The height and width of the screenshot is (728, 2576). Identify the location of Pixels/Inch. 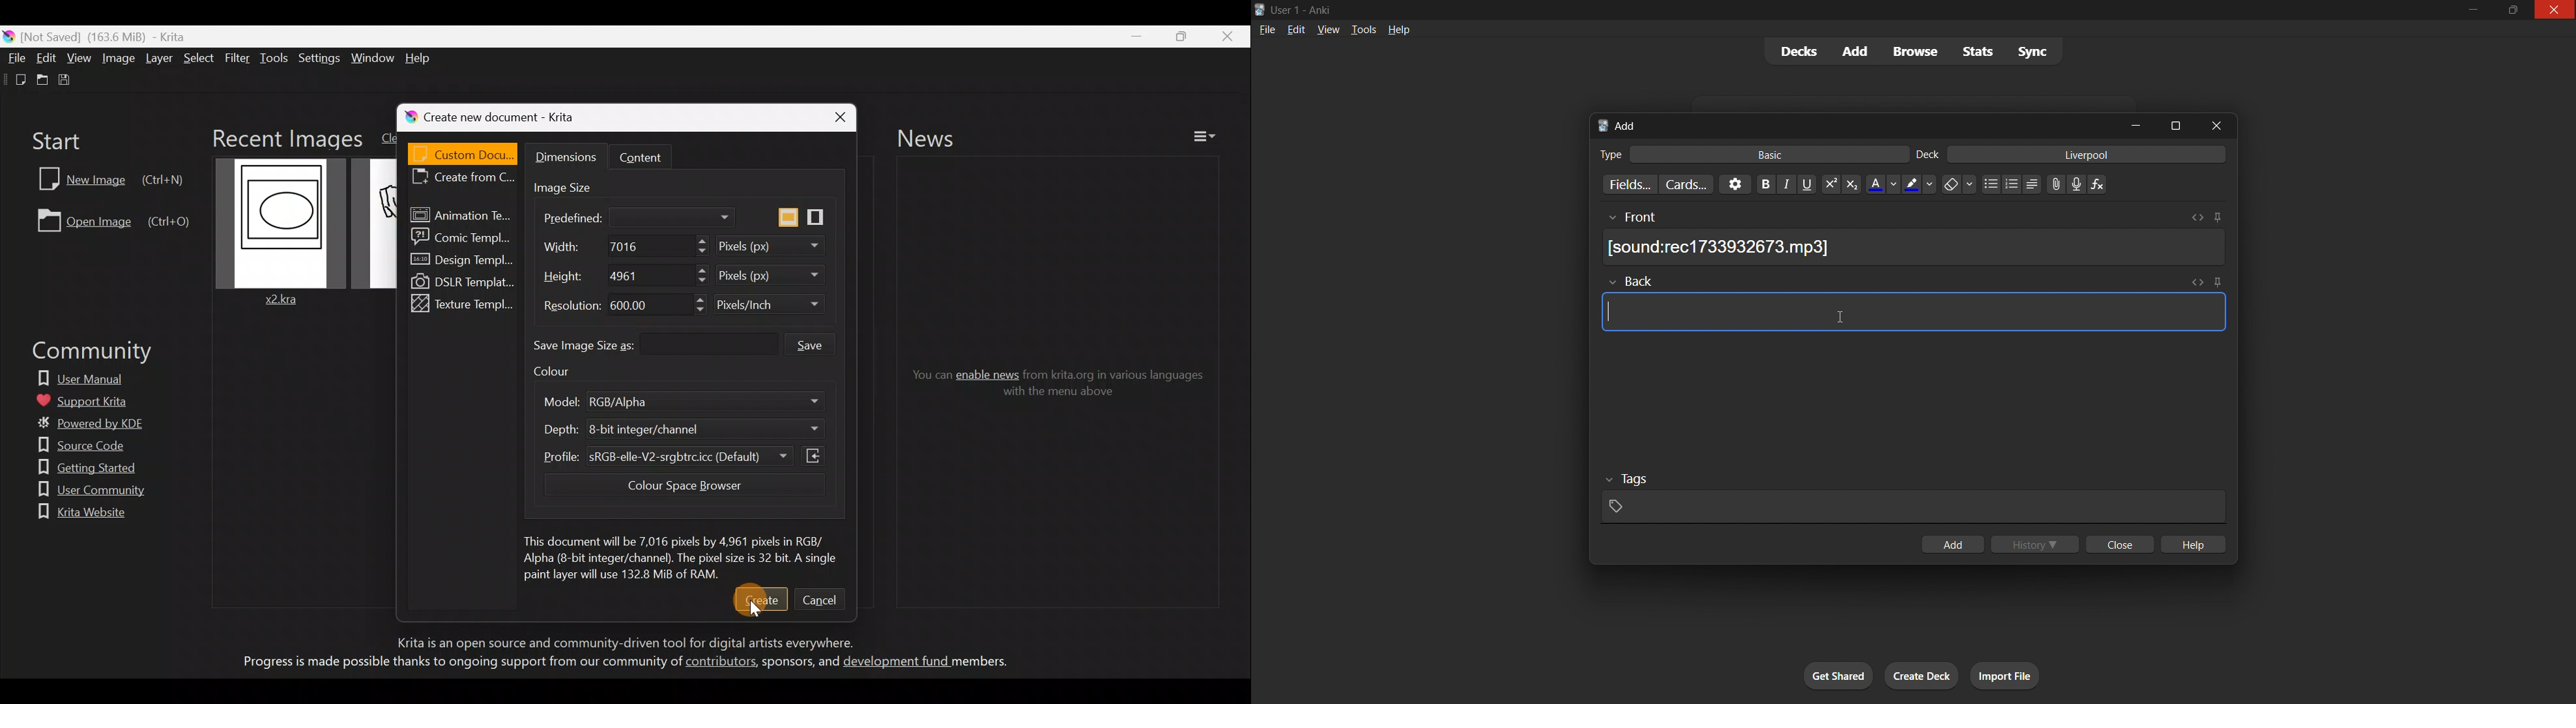
(774, 308).